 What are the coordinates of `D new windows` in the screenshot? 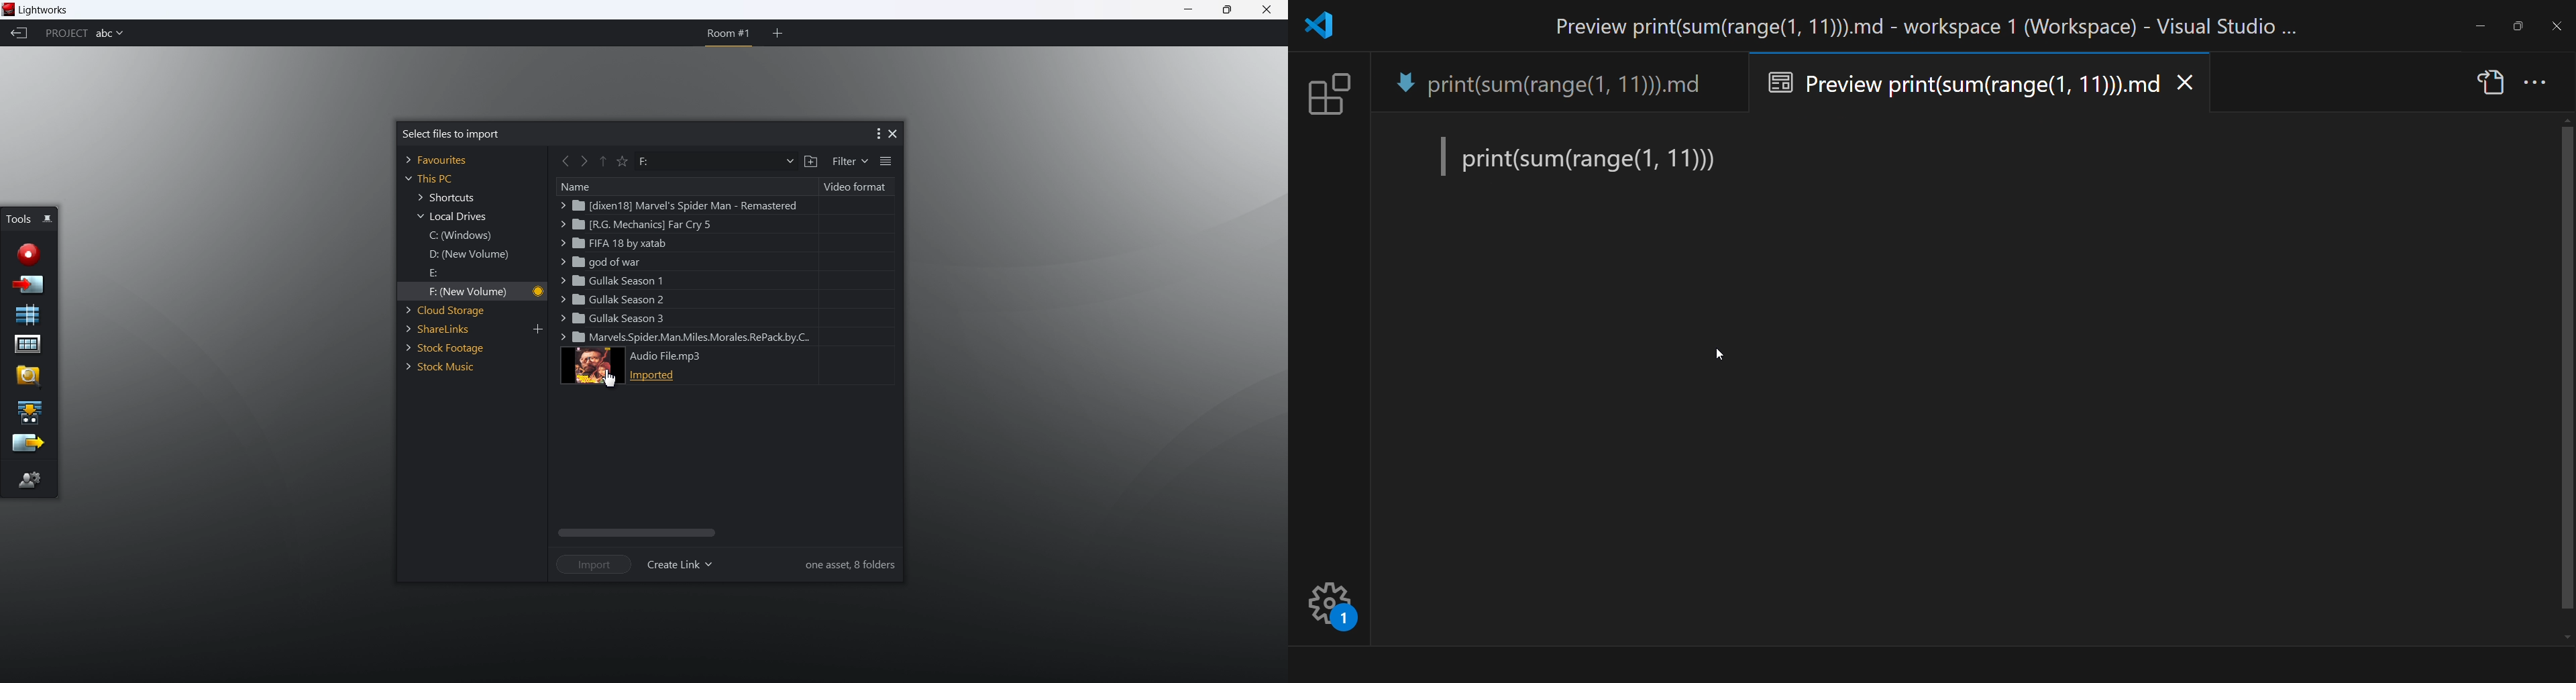 It's located at (469, 256).